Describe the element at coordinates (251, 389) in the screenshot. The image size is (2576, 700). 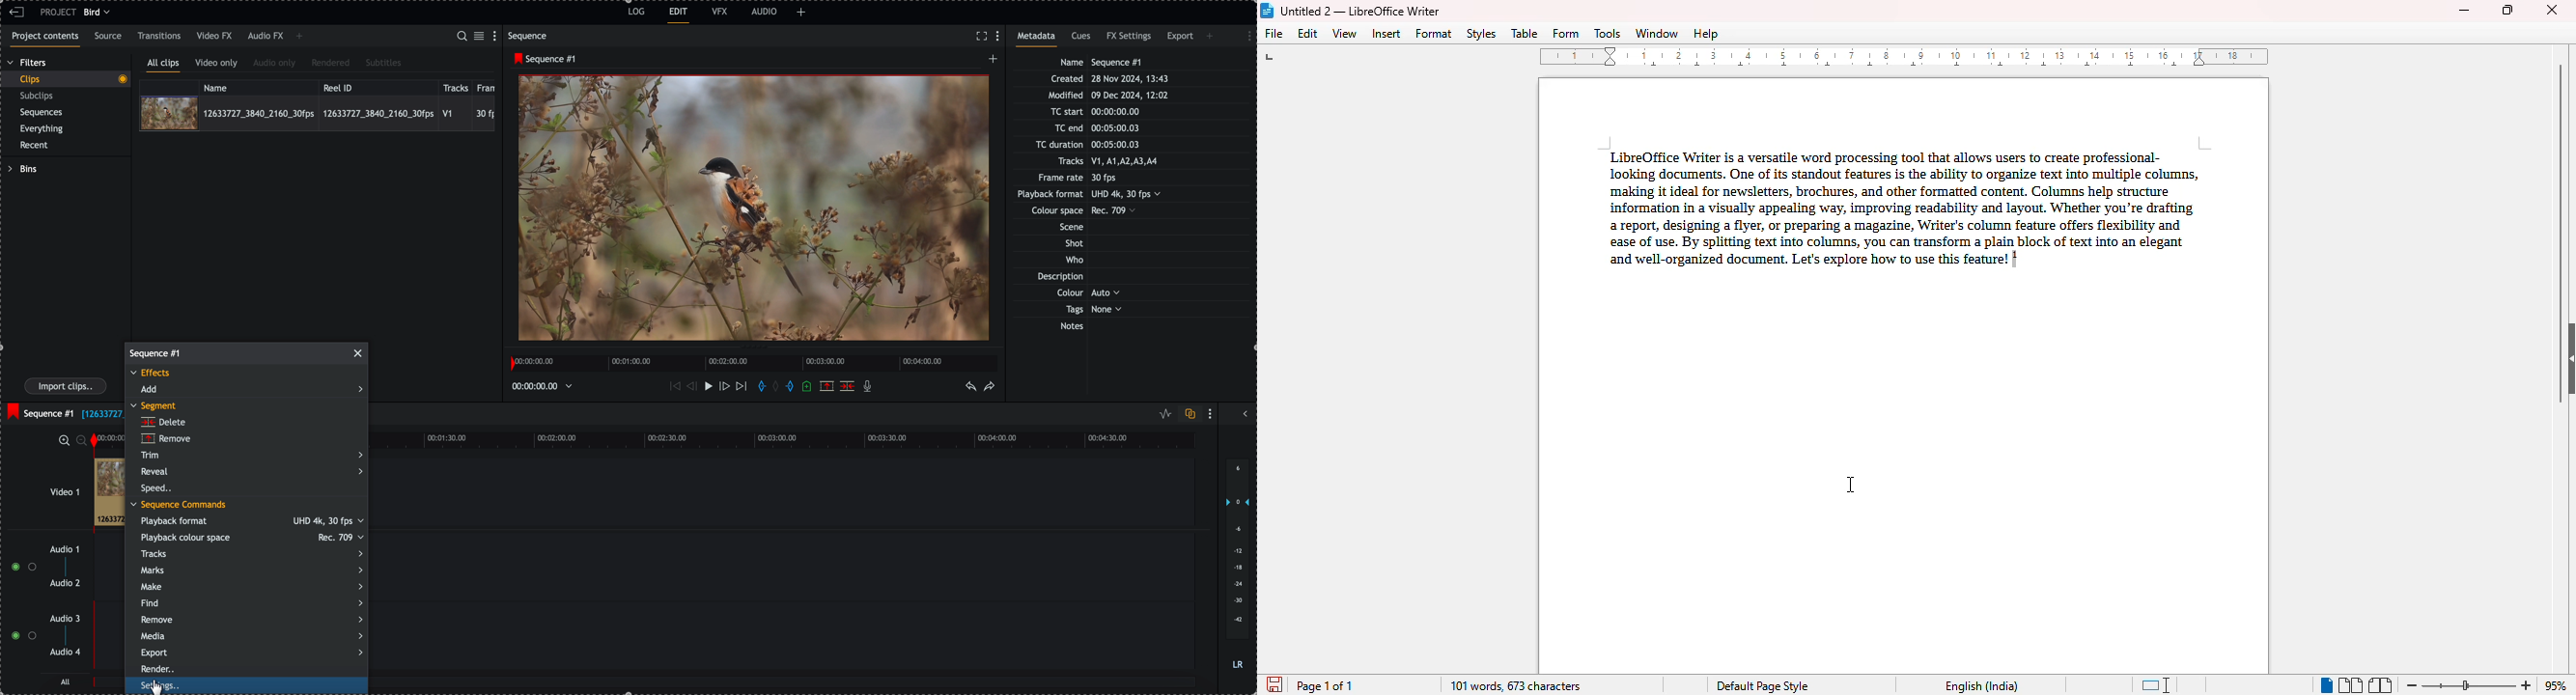
I see `add` at that location.